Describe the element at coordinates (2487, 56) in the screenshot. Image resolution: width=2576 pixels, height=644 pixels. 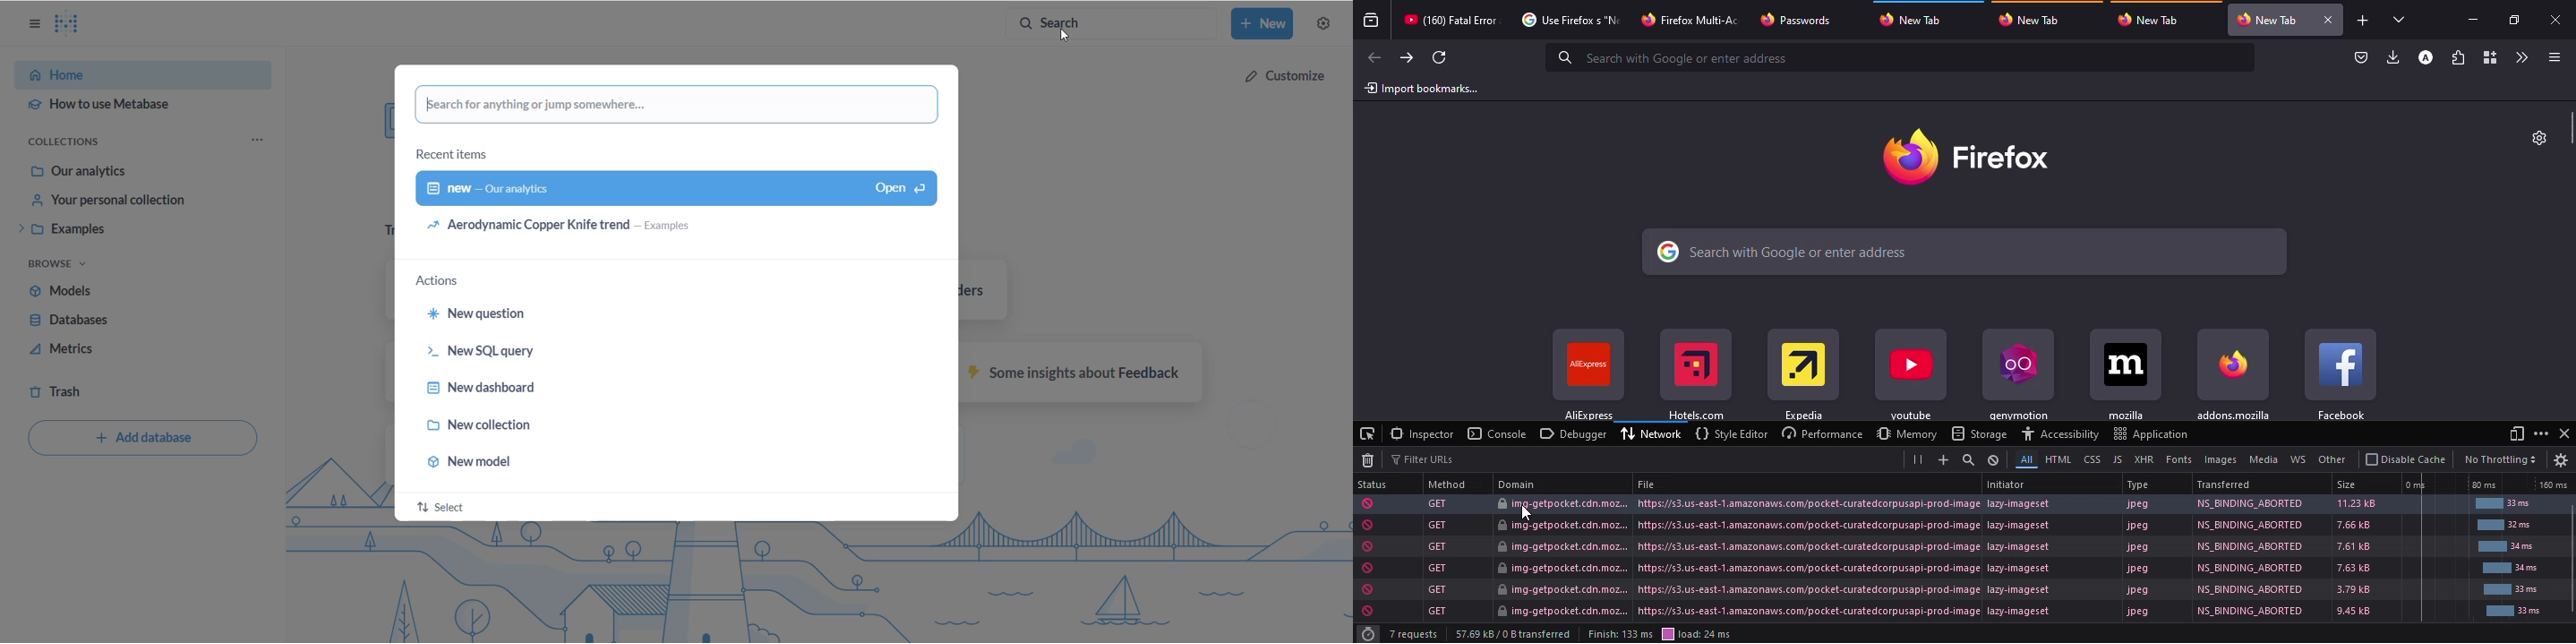
I see `containers` at that location.